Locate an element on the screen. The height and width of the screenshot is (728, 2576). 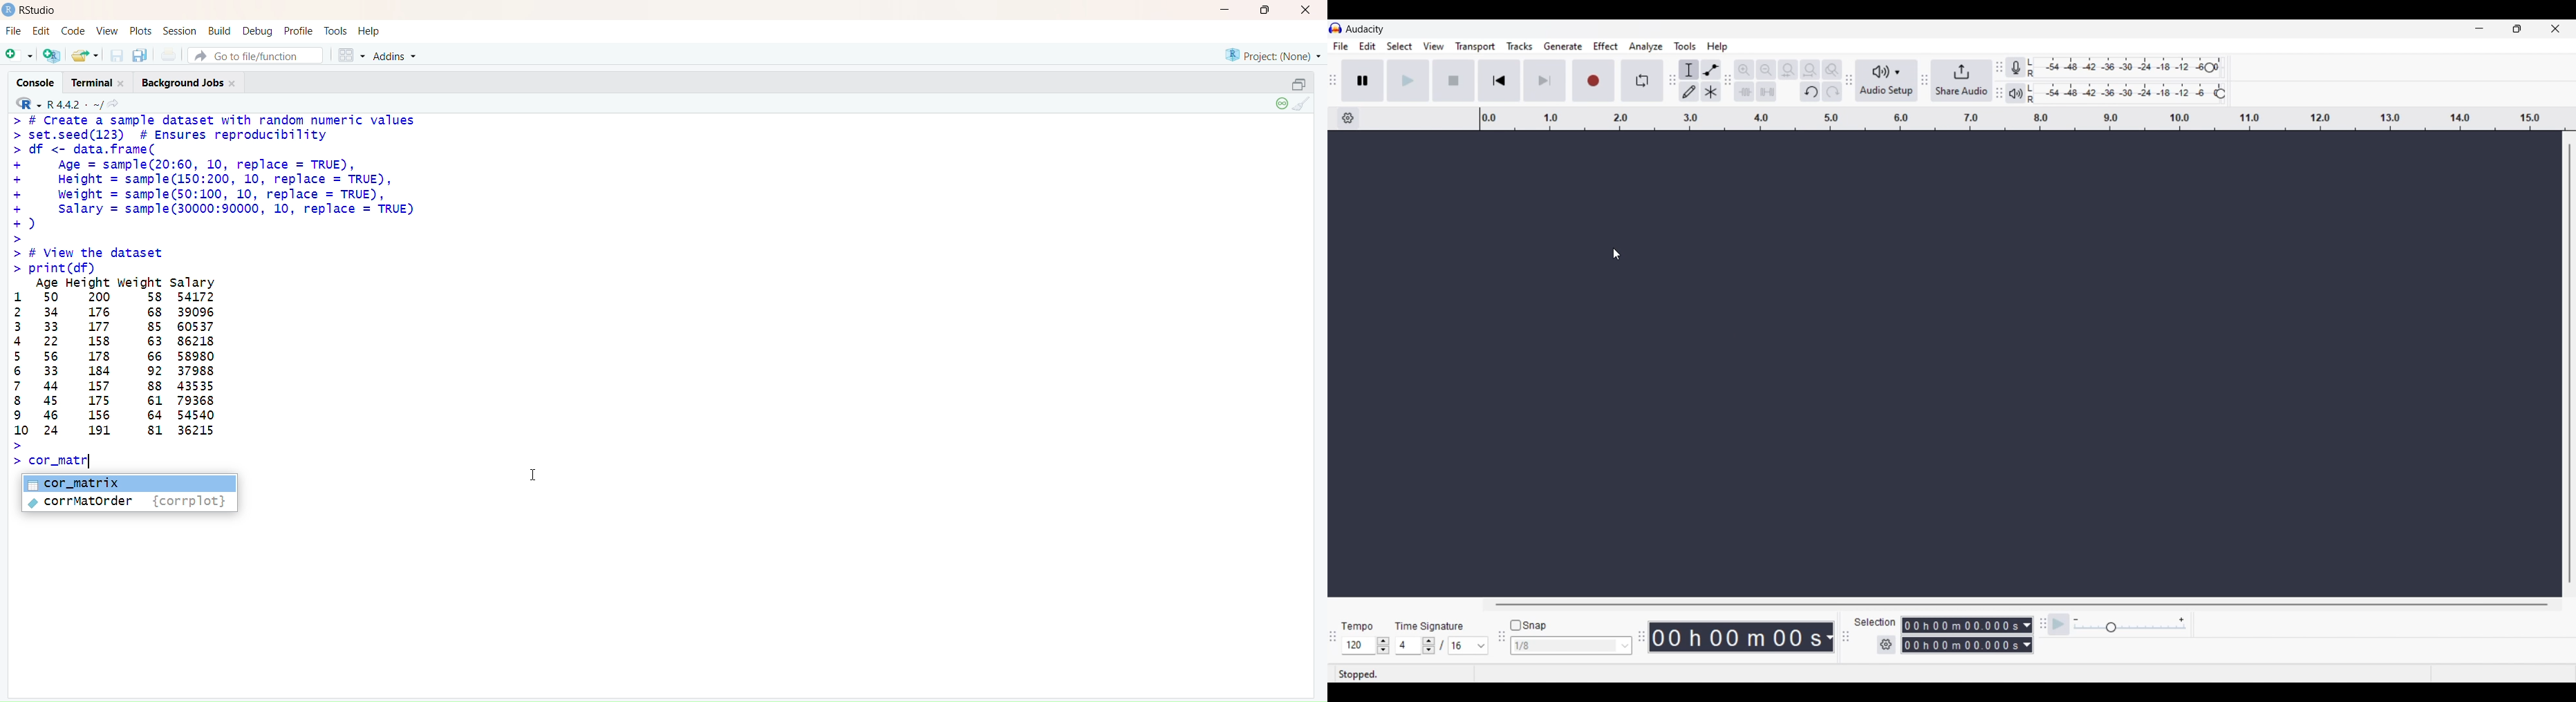
Close is located at coordinates (1304, 12).